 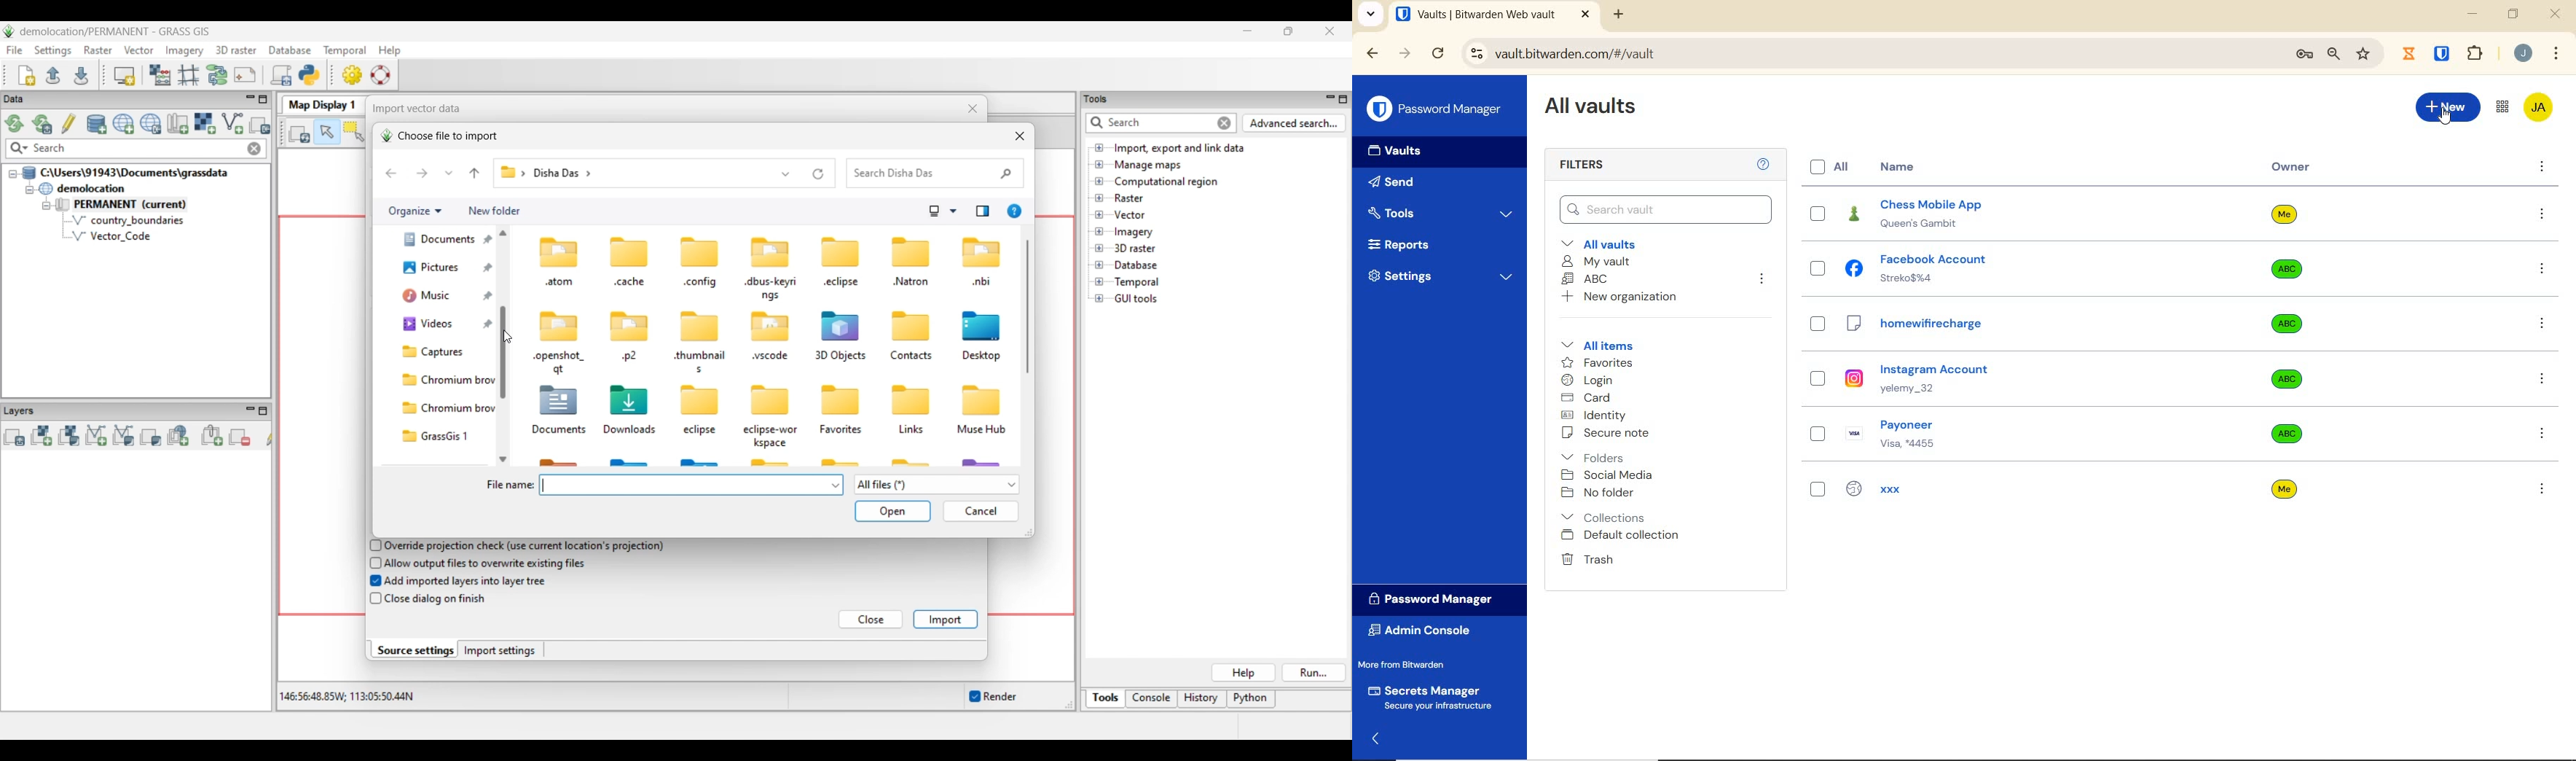 I want to click on secure note, so click(x=1606, y=434).